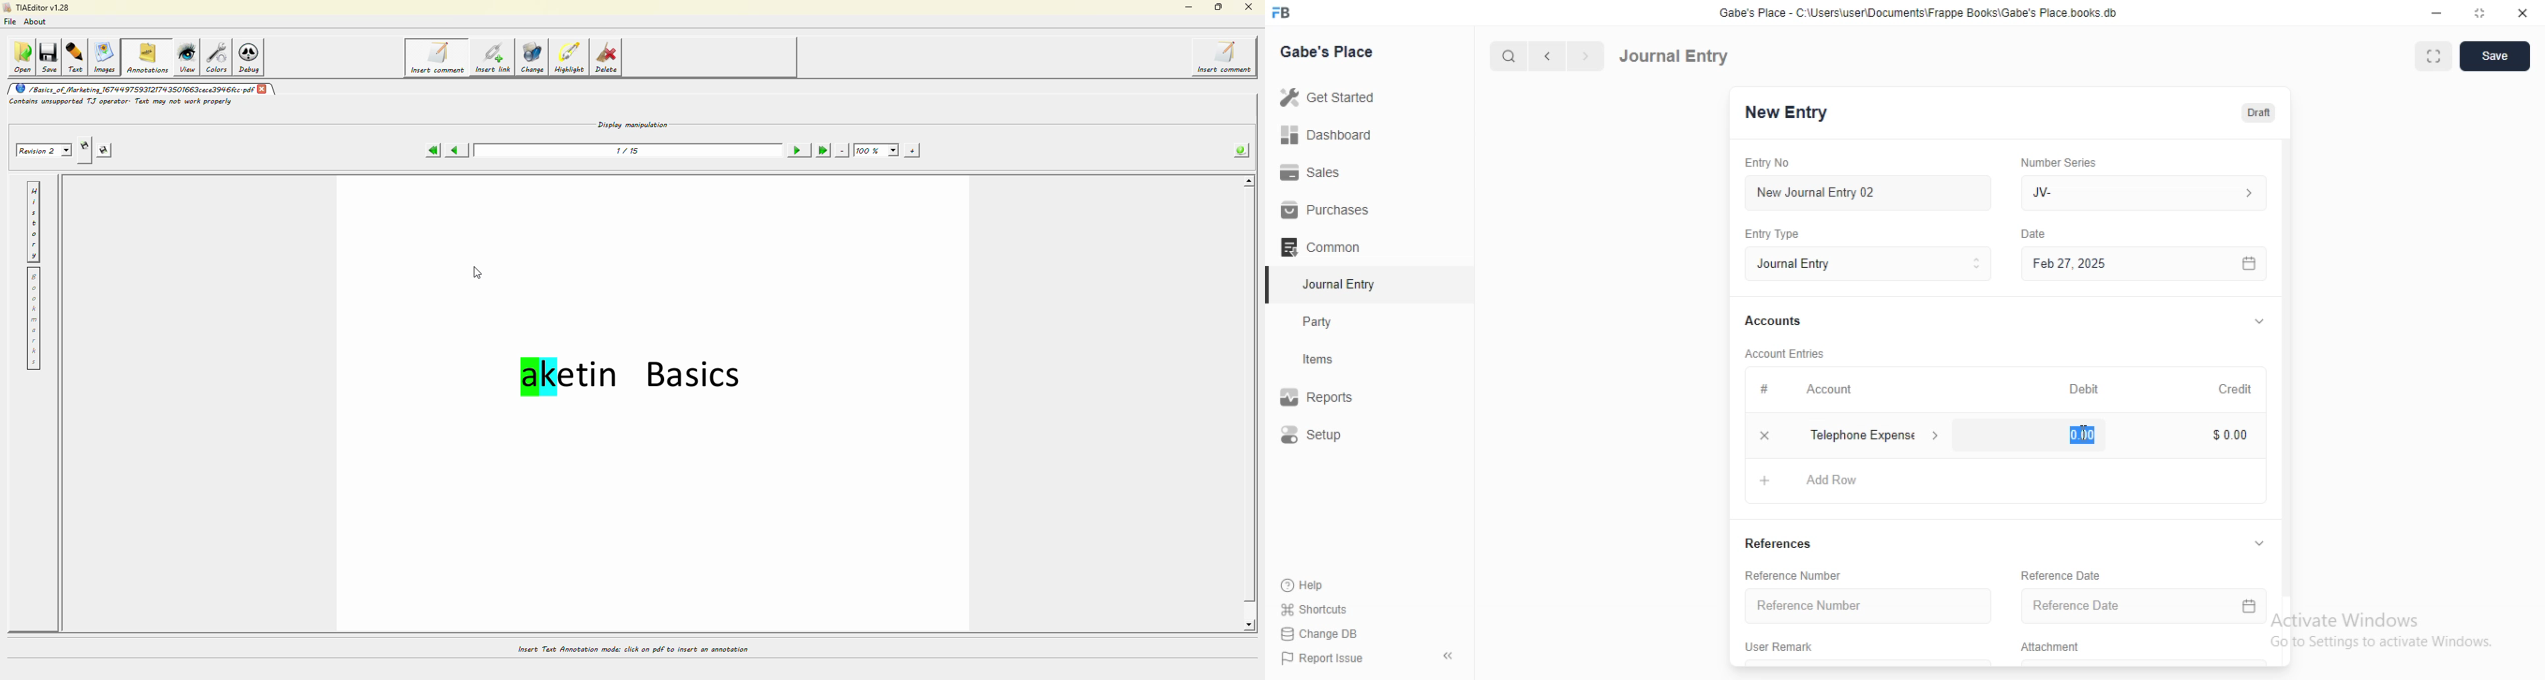  Describe the element at coordinates (2148, 264) in the screenshot. I see `Feb 27, 2025` at that location.